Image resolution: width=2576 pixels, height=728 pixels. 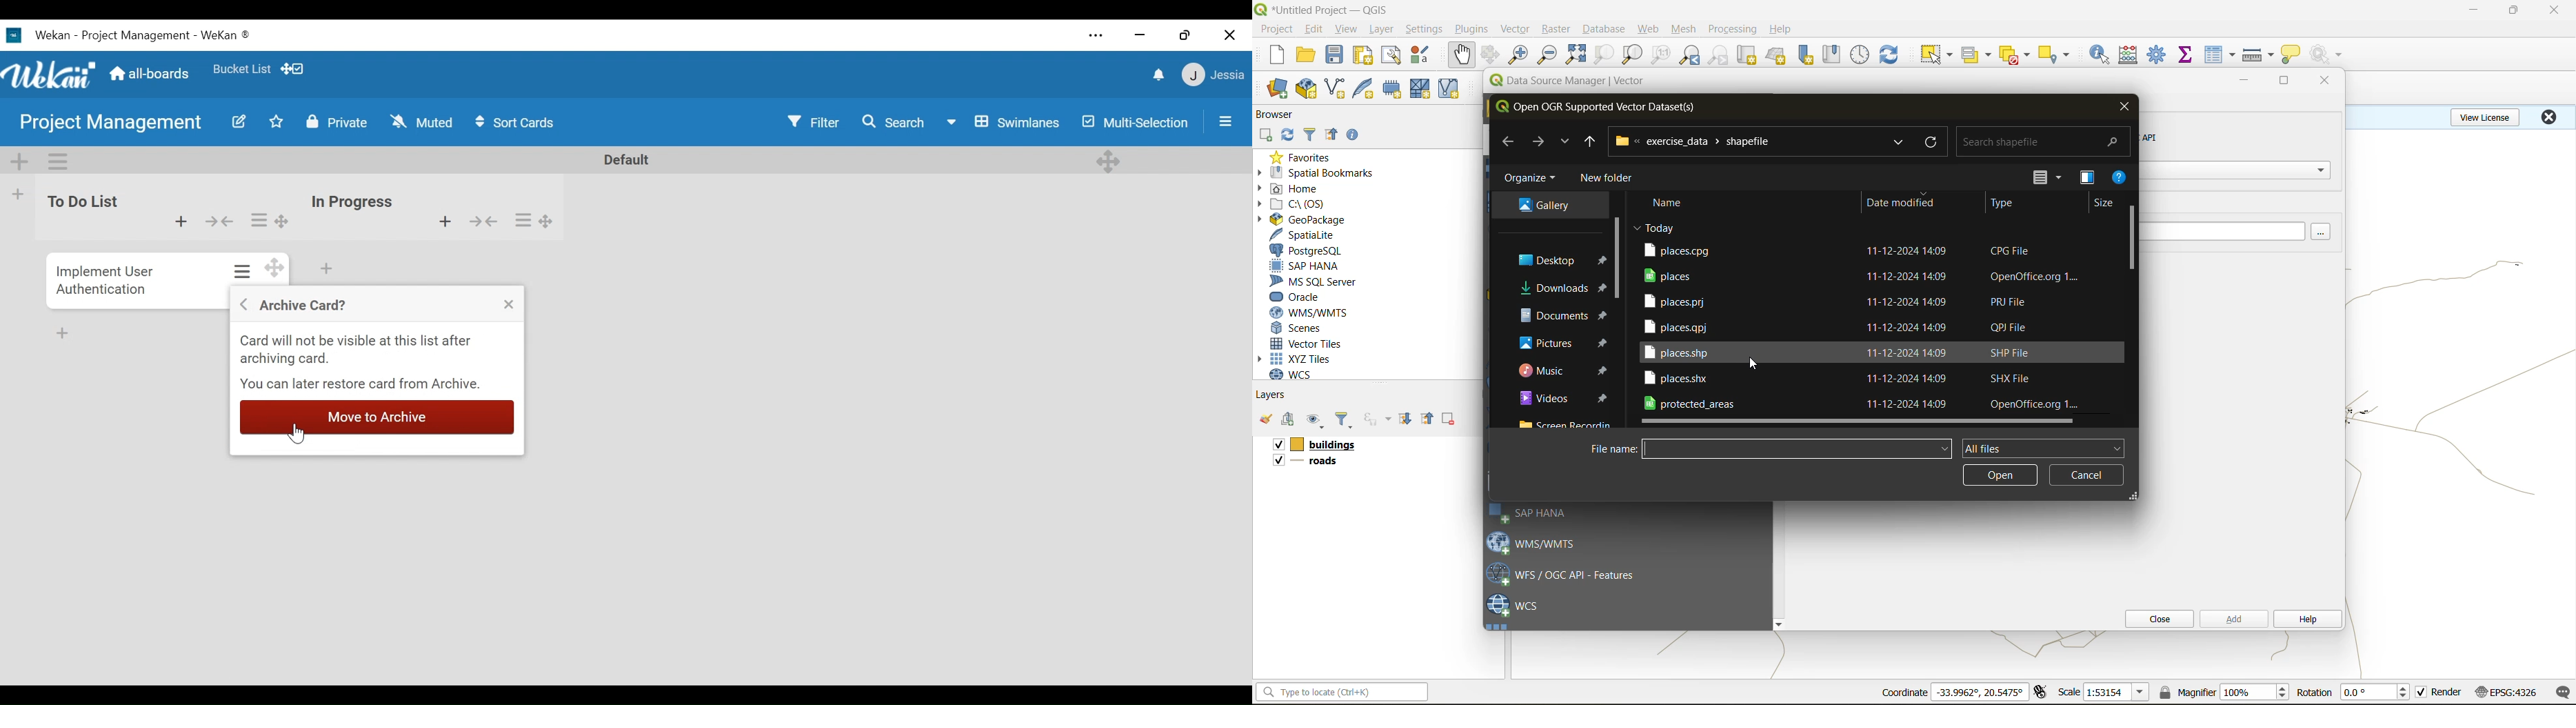 What do you see at coordinates (508, 306) in the screenshot?
I see `Close` at bounding box center [508, 306].